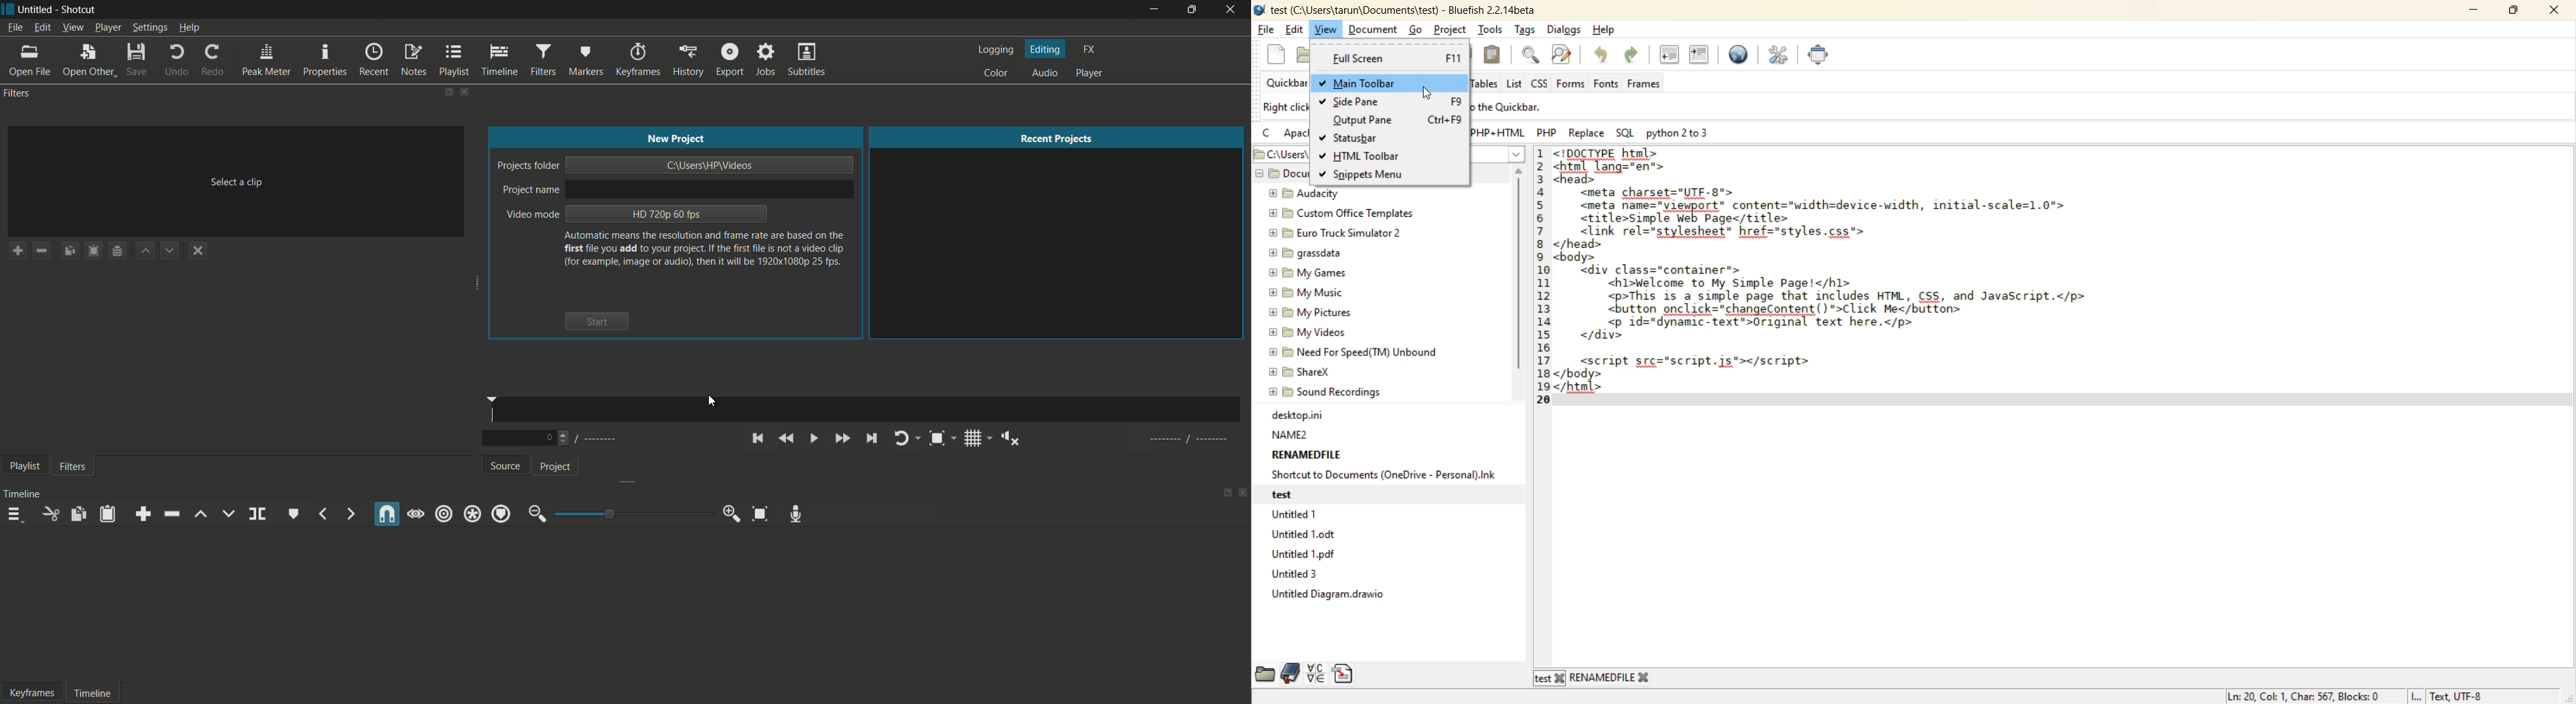  Describe the element at coordinates (709, 188) in the screenshot. I see `project name input bar` at that location.